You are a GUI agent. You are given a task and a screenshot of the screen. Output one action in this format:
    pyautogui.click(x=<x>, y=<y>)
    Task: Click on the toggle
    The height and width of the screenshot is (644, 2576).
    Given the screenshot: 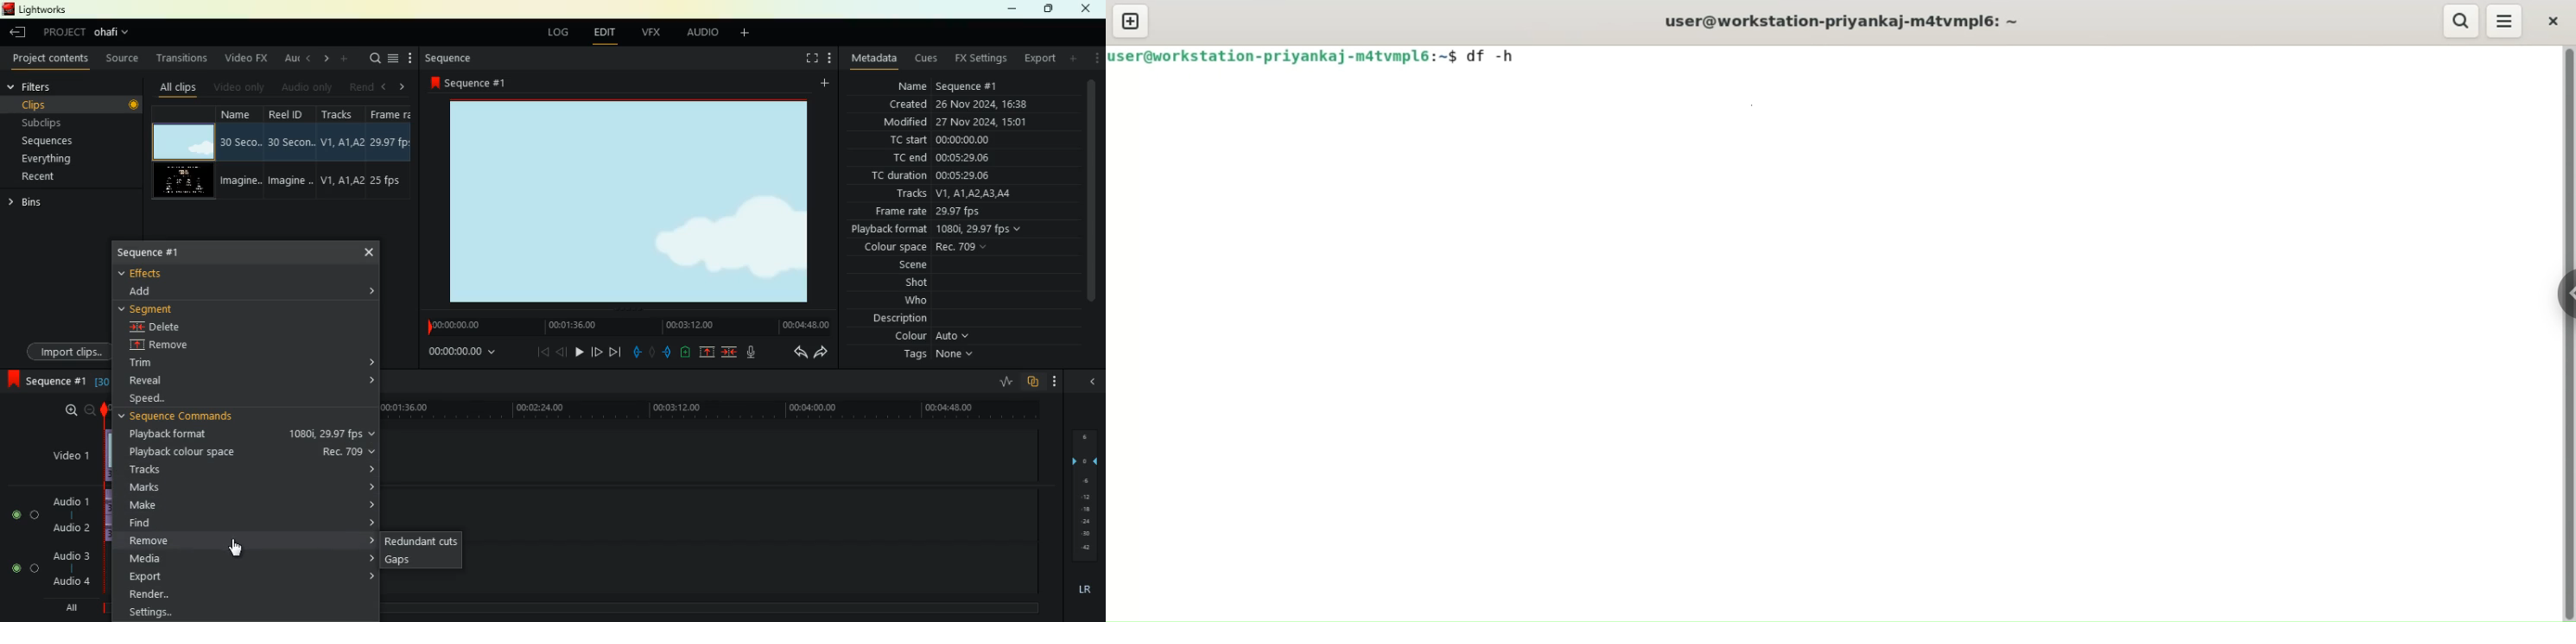 What is the action you would take?
    pyautogui.click(x=16, y=515)
    